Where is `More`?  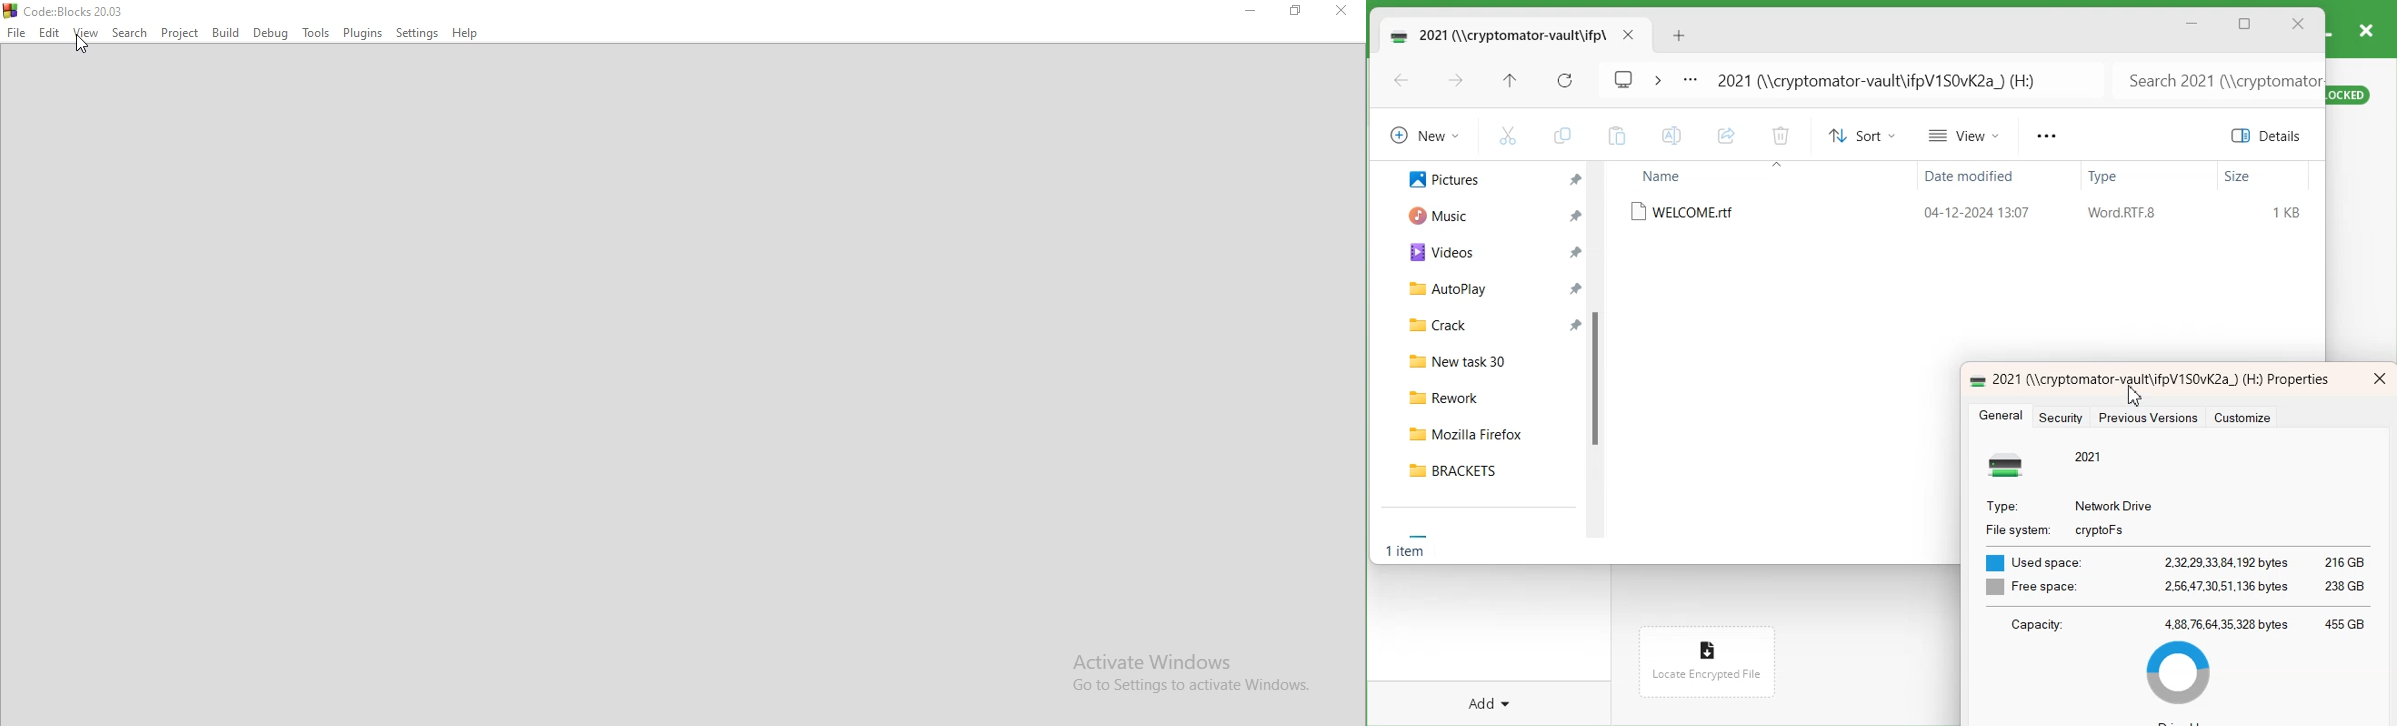
More is located at coordinates (1690, 81).